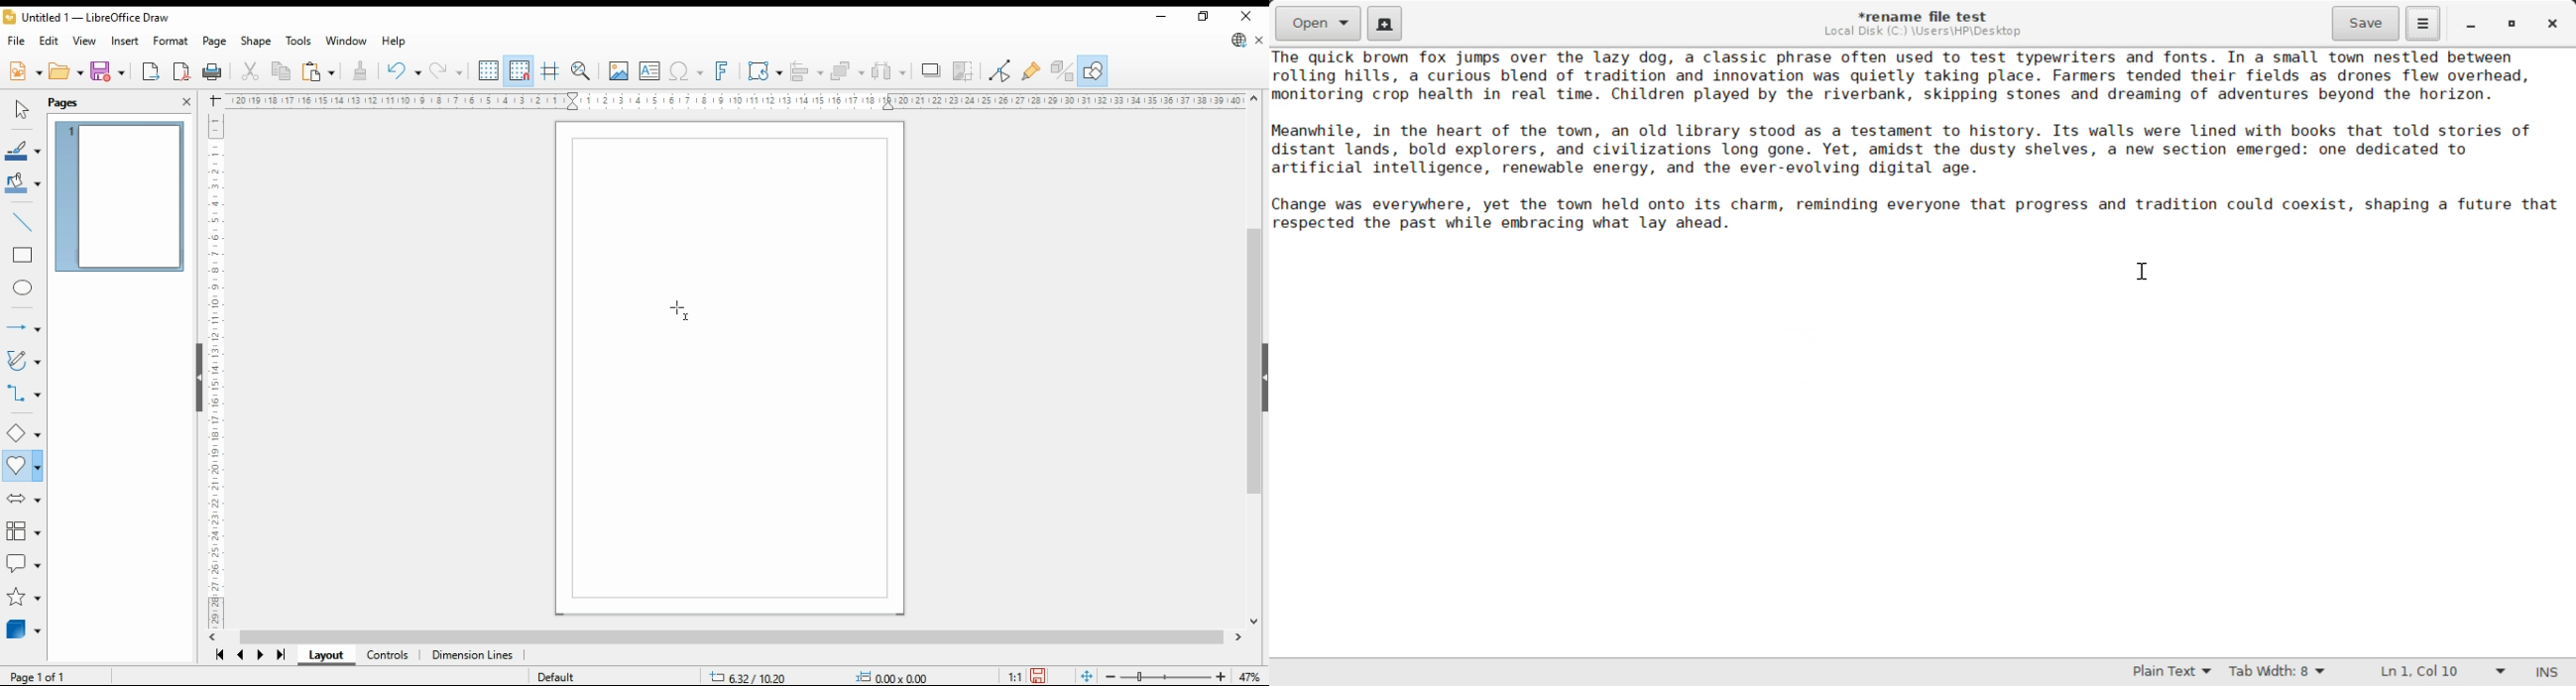 The width and height of the screenshot is (2576, 700). I want to click on close document, so click(1259, 40).